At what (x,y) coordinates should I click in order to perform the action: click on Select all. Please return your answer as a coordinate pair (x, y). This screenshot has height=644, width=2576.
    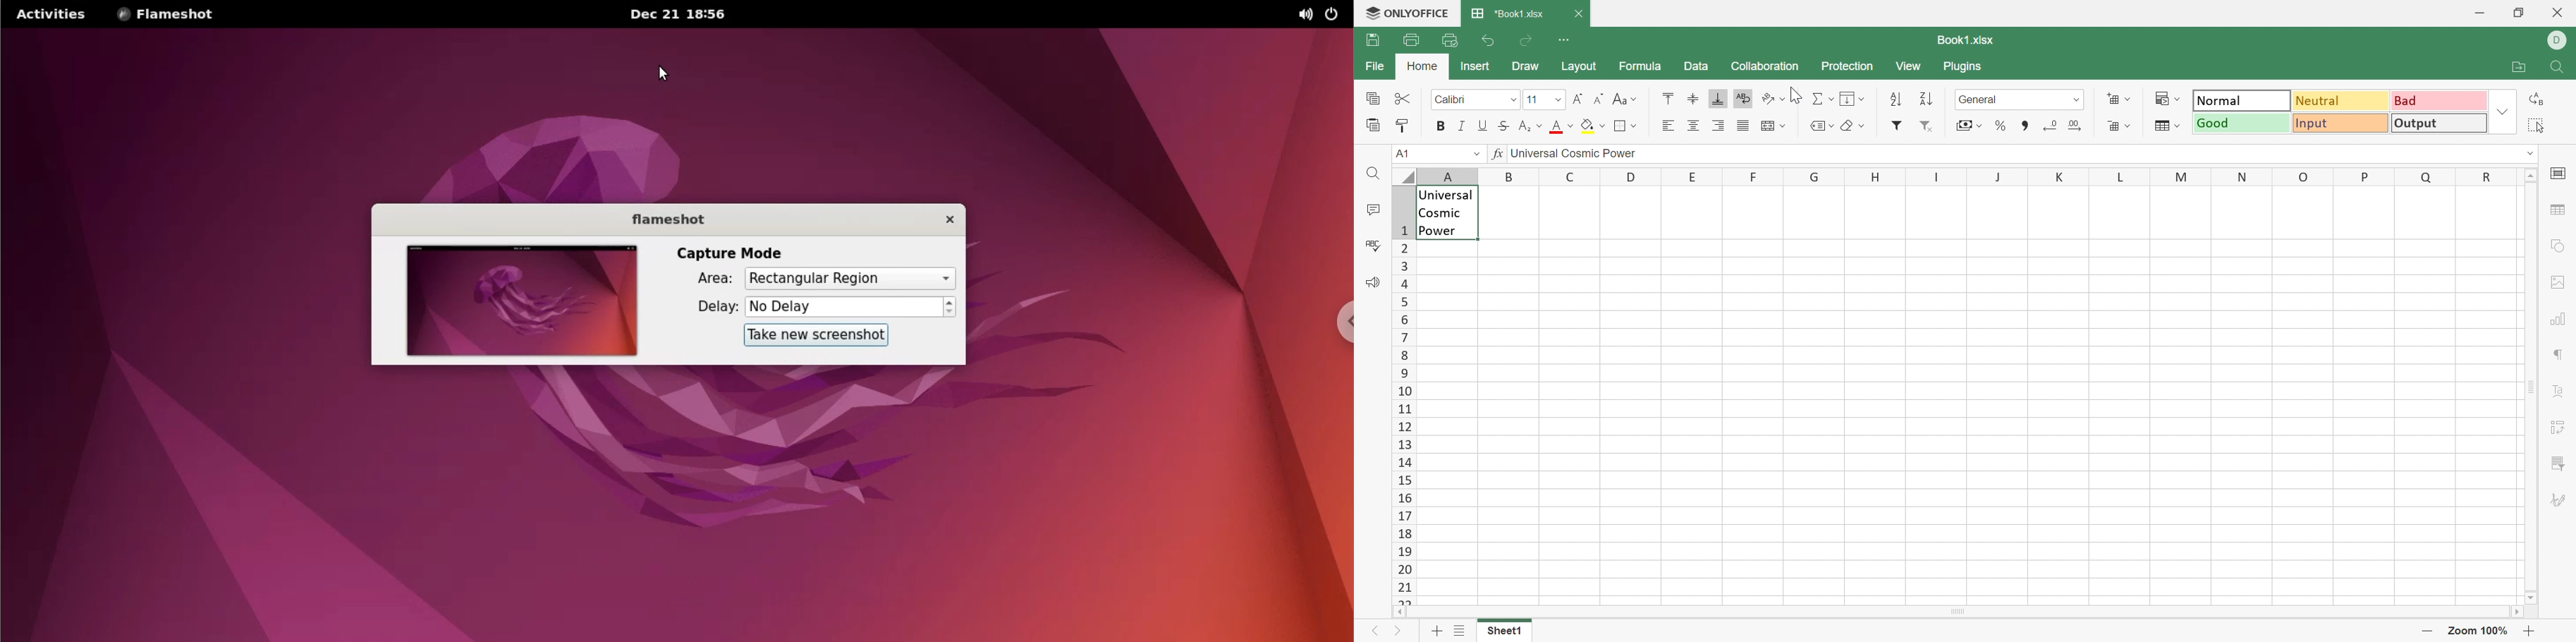
    Looking at the image, I should click on (2536, 125).